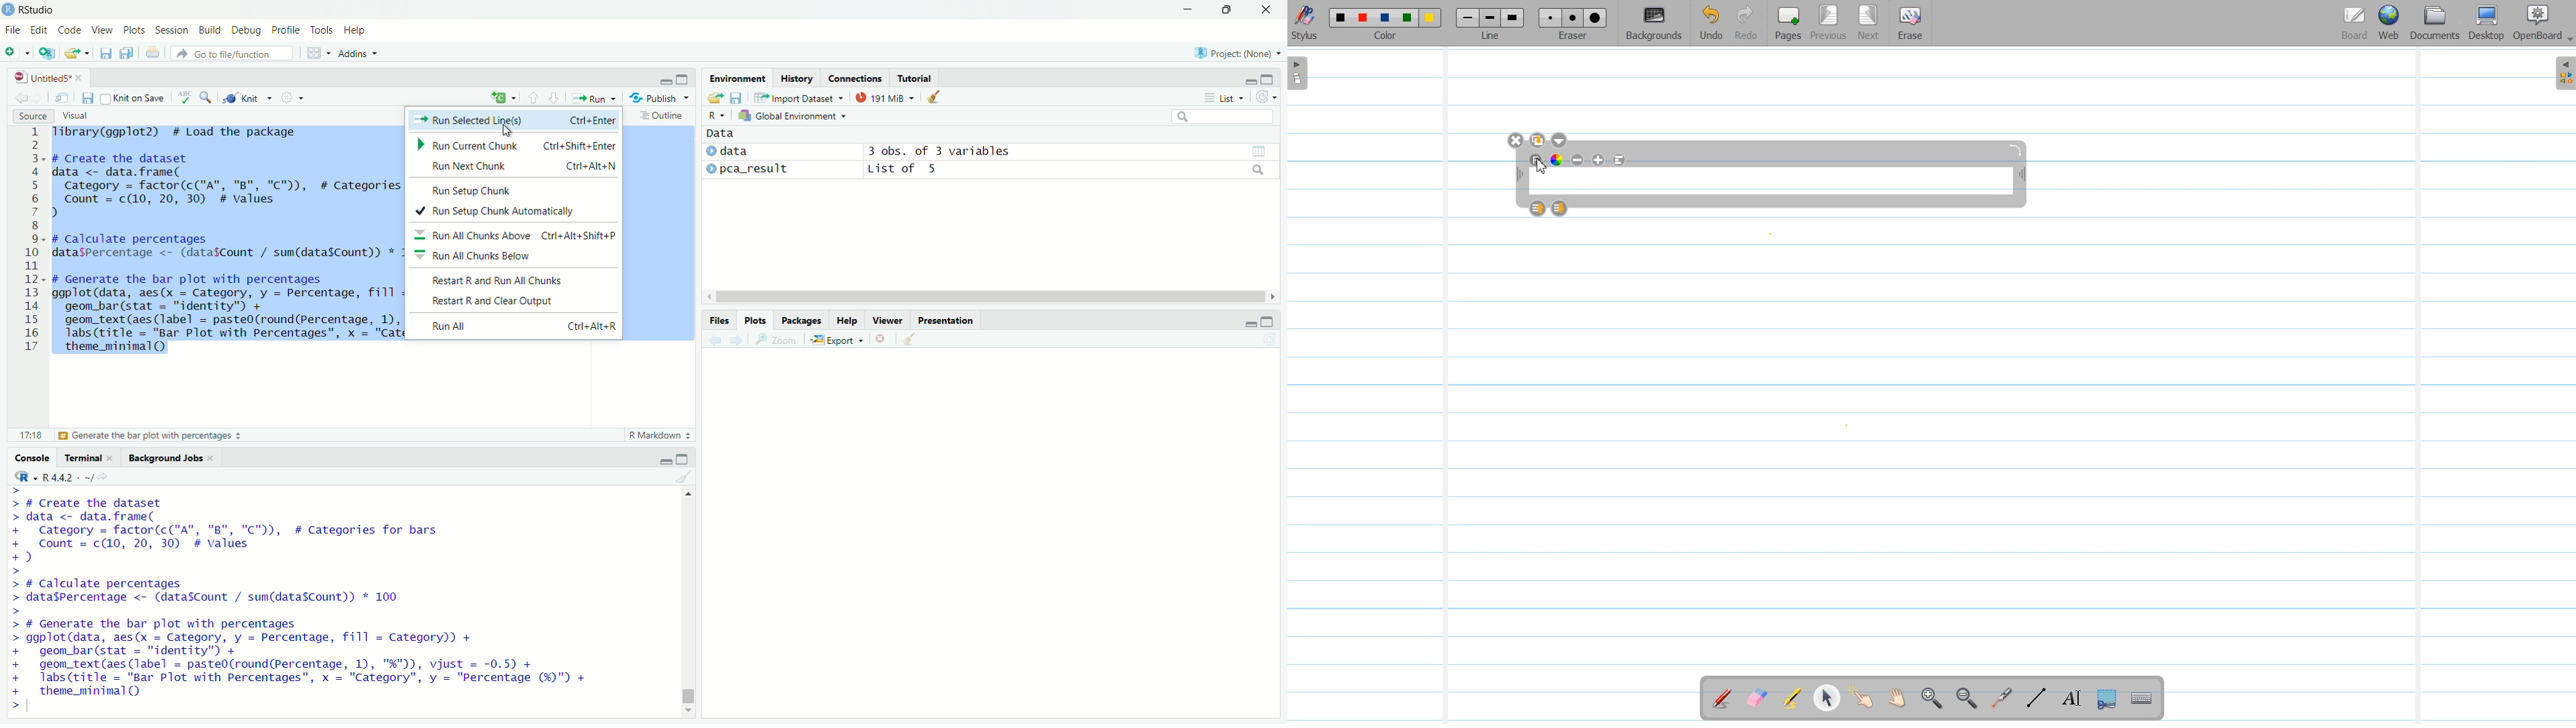 The height and width of the screenshot is (728, 2576). What do you see at coordinates (516, 145) in the screenshot?
I see `run current chunk` at bounding box center [516, 145].